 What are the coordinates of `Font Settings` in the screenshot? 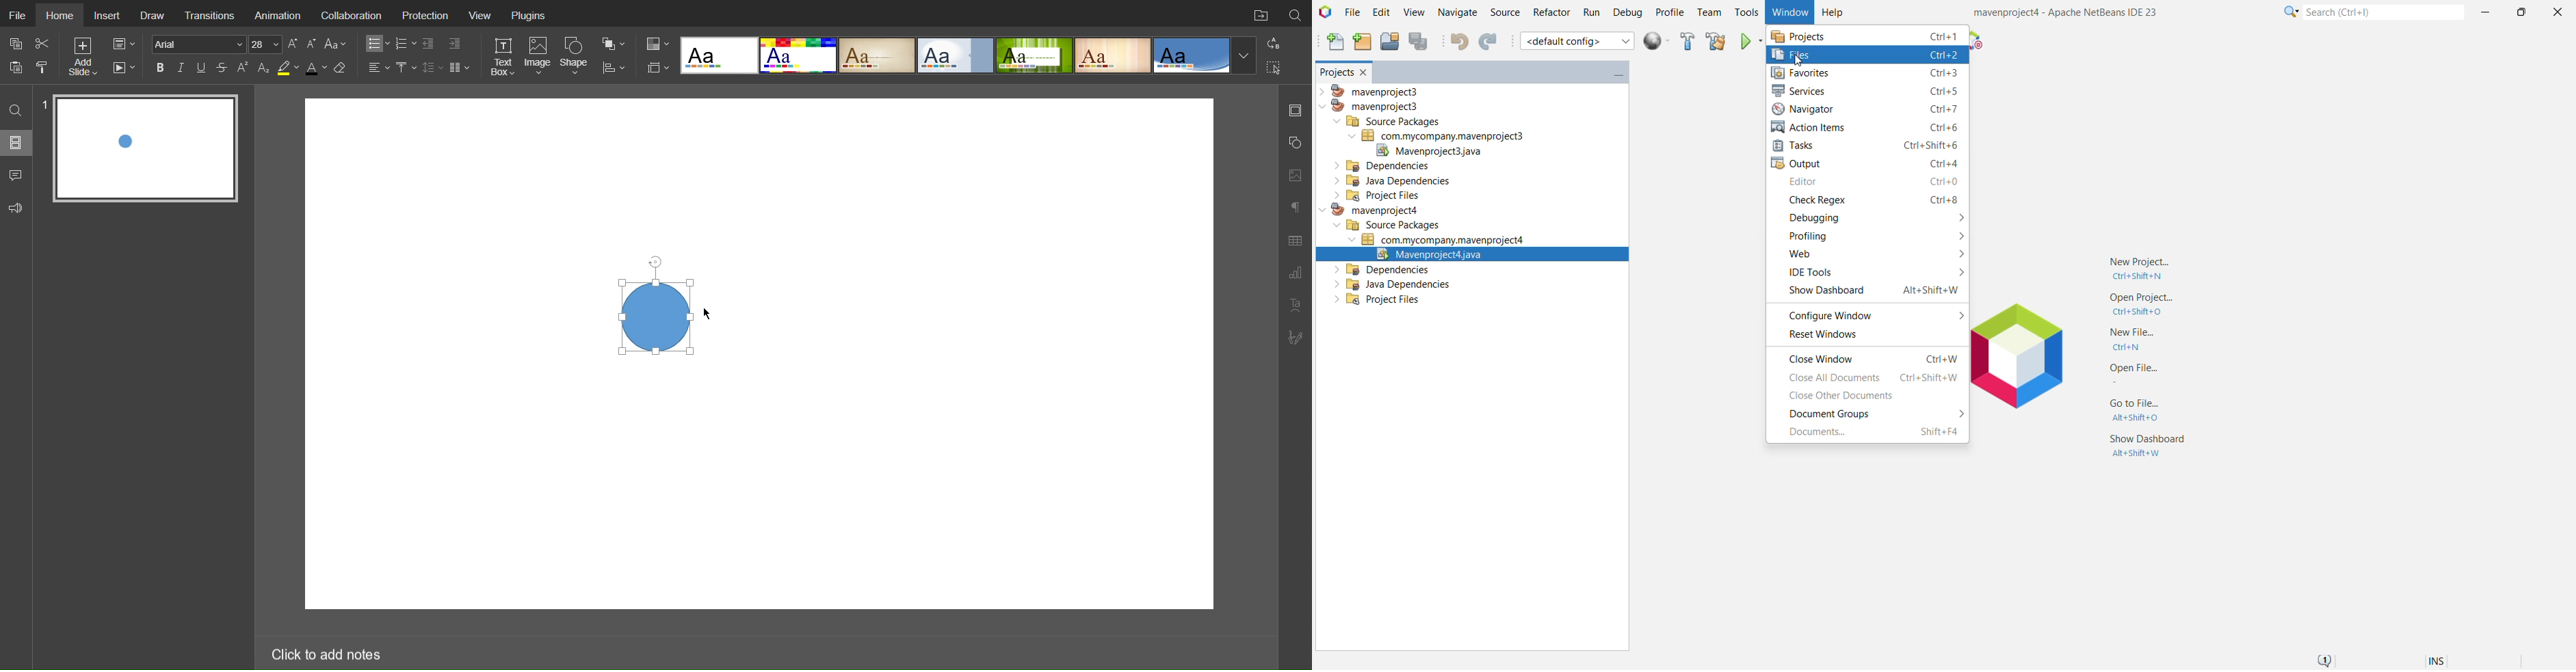 It's located at (215, 44).